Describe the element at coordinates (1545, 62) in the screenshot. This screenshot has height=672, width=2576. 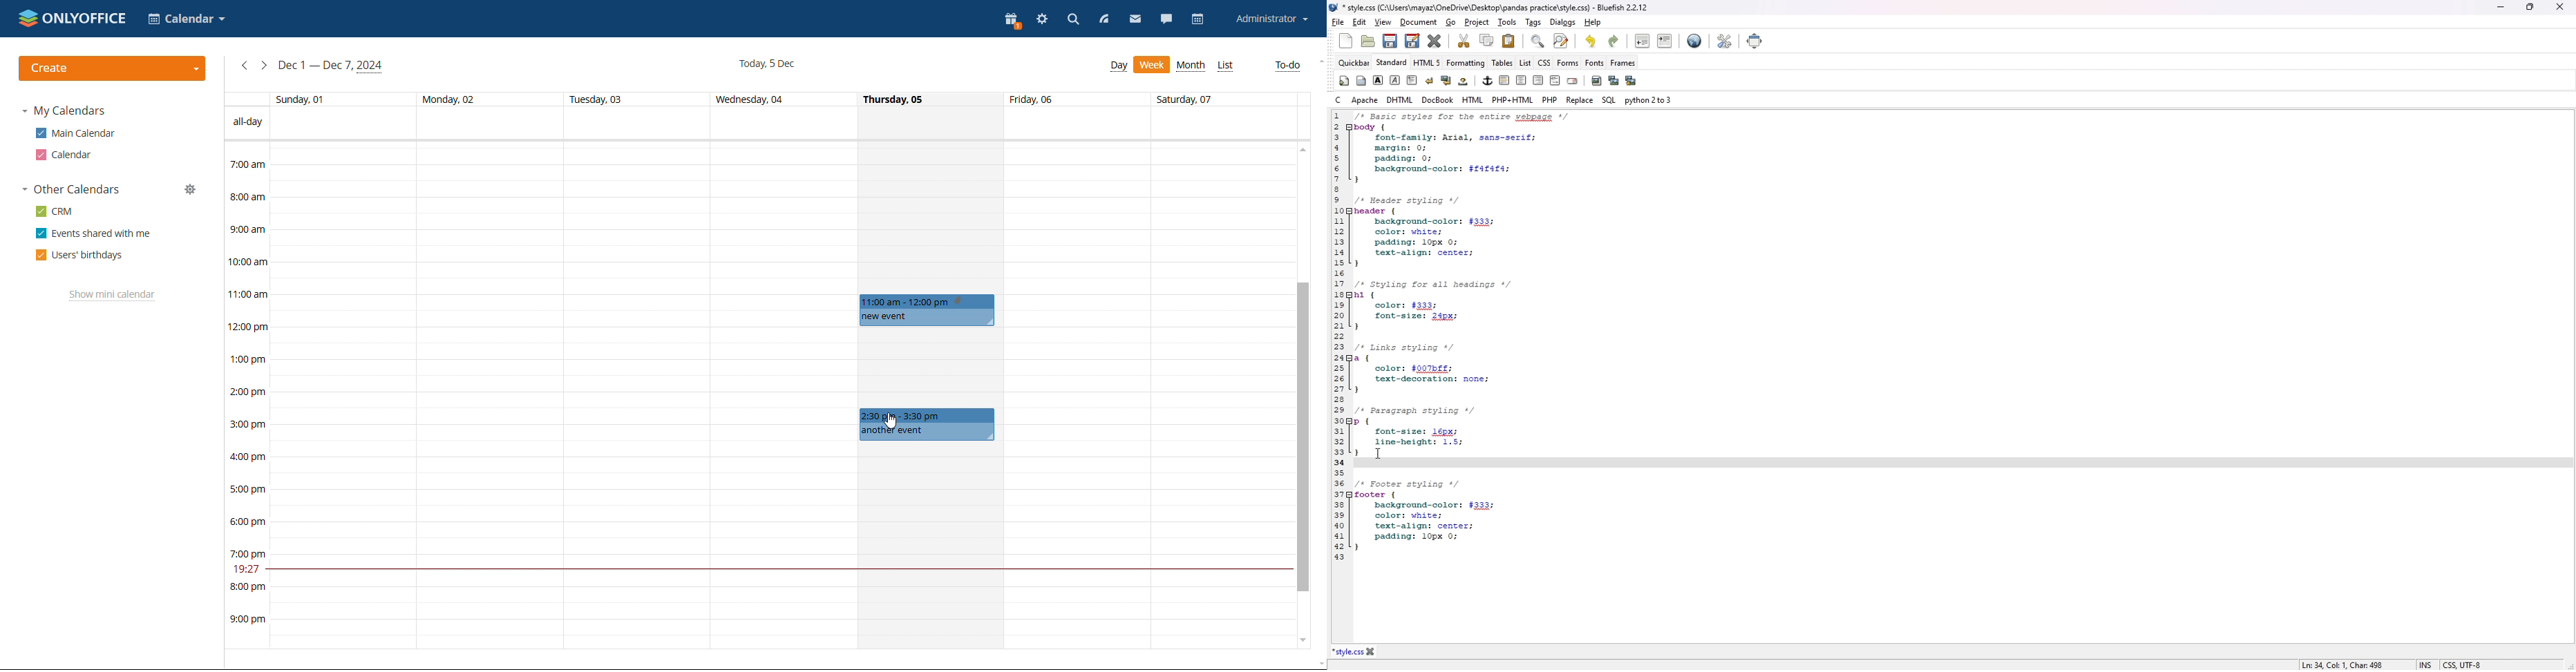
I see `css` at that location.